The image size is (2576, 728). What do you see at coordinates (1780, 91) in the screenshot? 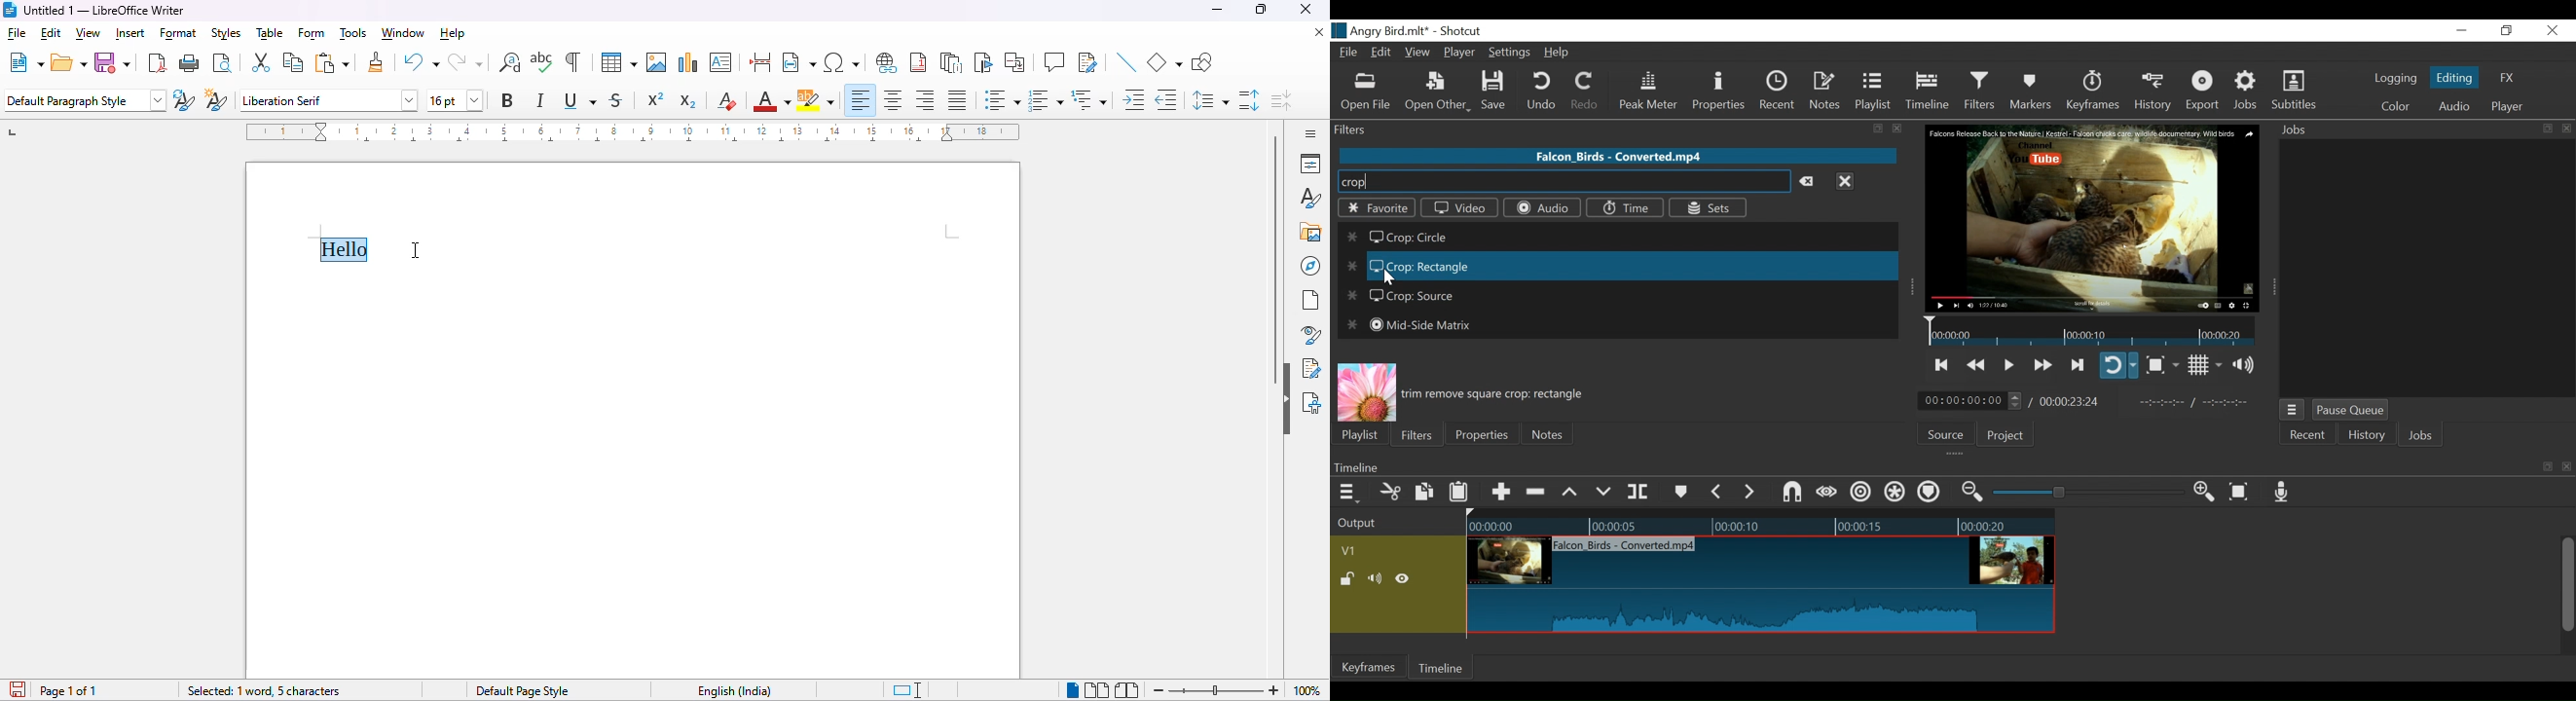
I see `Recent` at bounding box center [1780, 91].